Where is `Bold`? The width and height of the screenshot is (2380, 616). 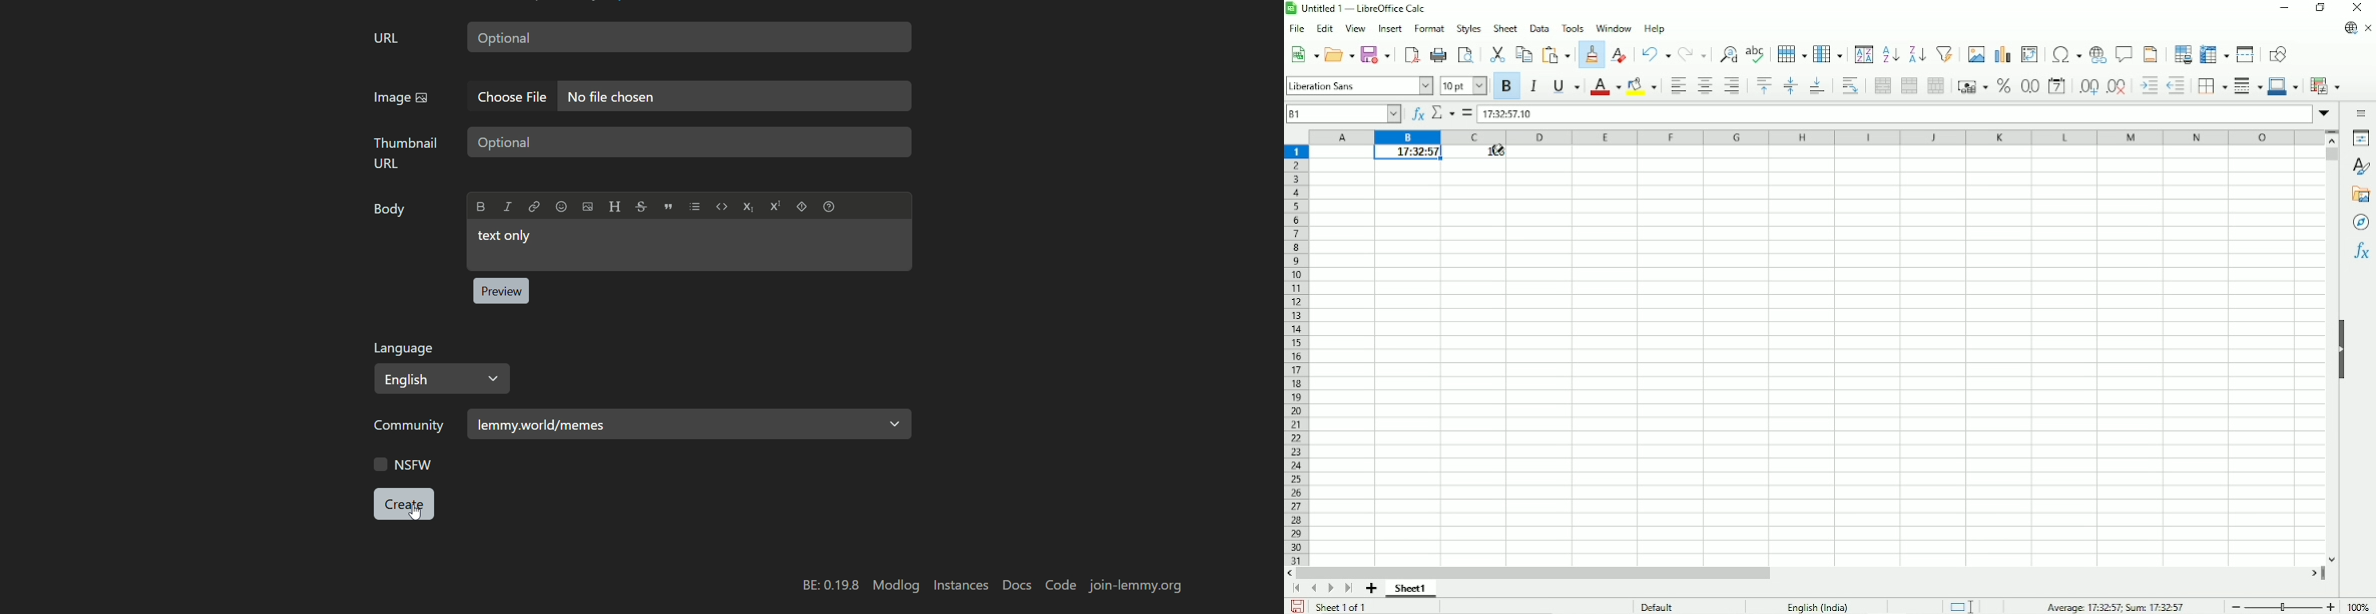
Bold is located at coordinates (1507, 87).